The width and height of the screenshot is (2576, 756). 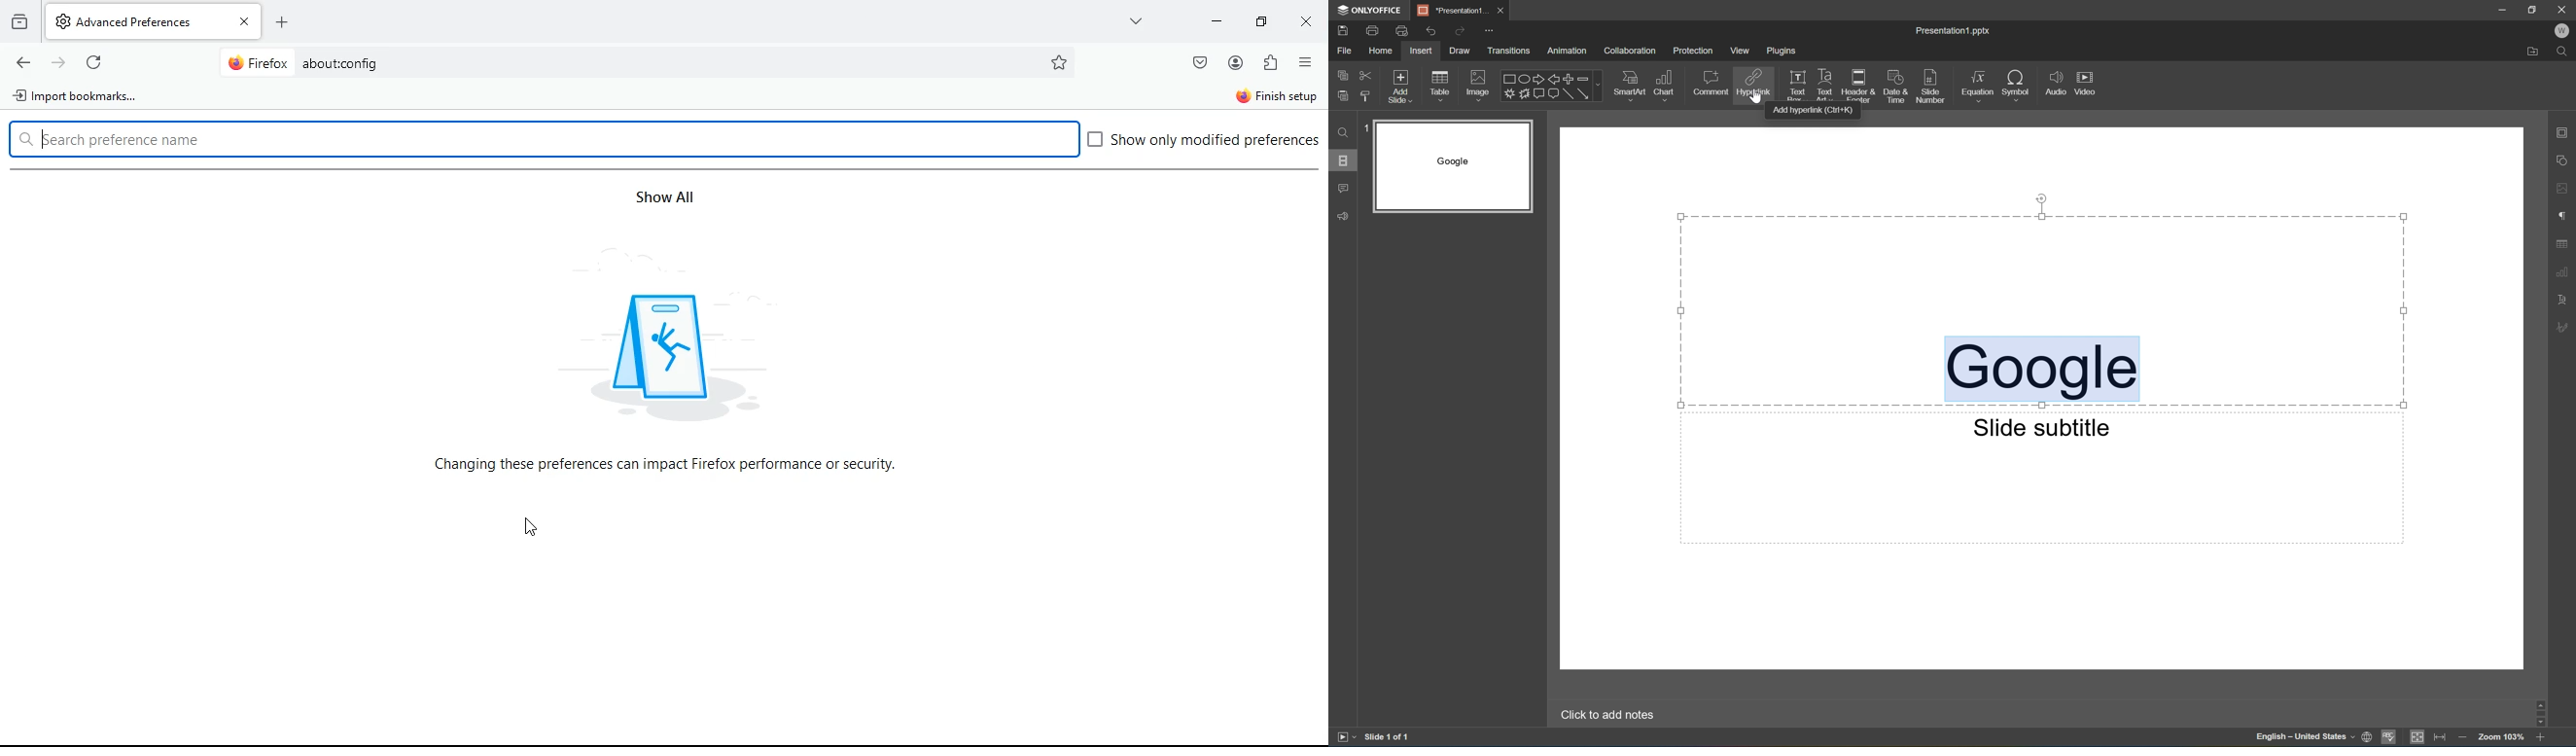 What do you see at coordinates (2562, 328) in the screenshot?
I see `Signature settings` at bounding box center [2562, 328].